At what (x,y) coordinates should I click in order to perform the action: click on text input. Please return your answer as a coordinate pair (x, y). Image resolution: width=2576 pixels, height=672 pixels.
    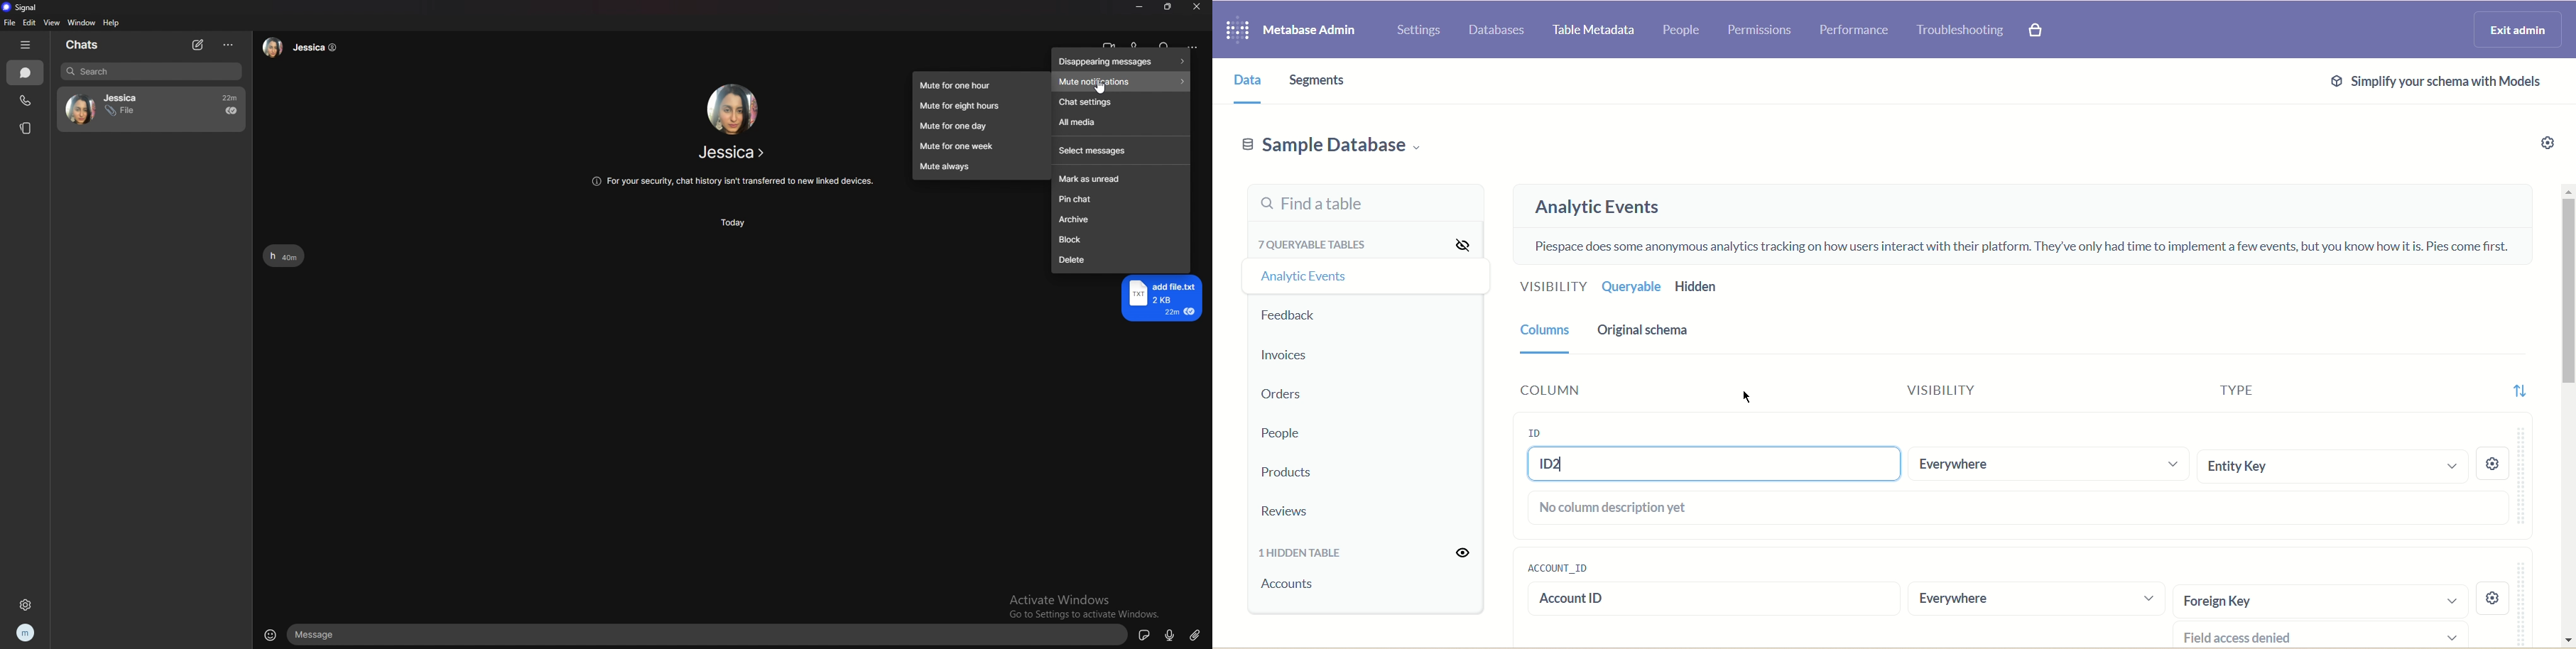
    Looking at the image, I should click on (707, 634).